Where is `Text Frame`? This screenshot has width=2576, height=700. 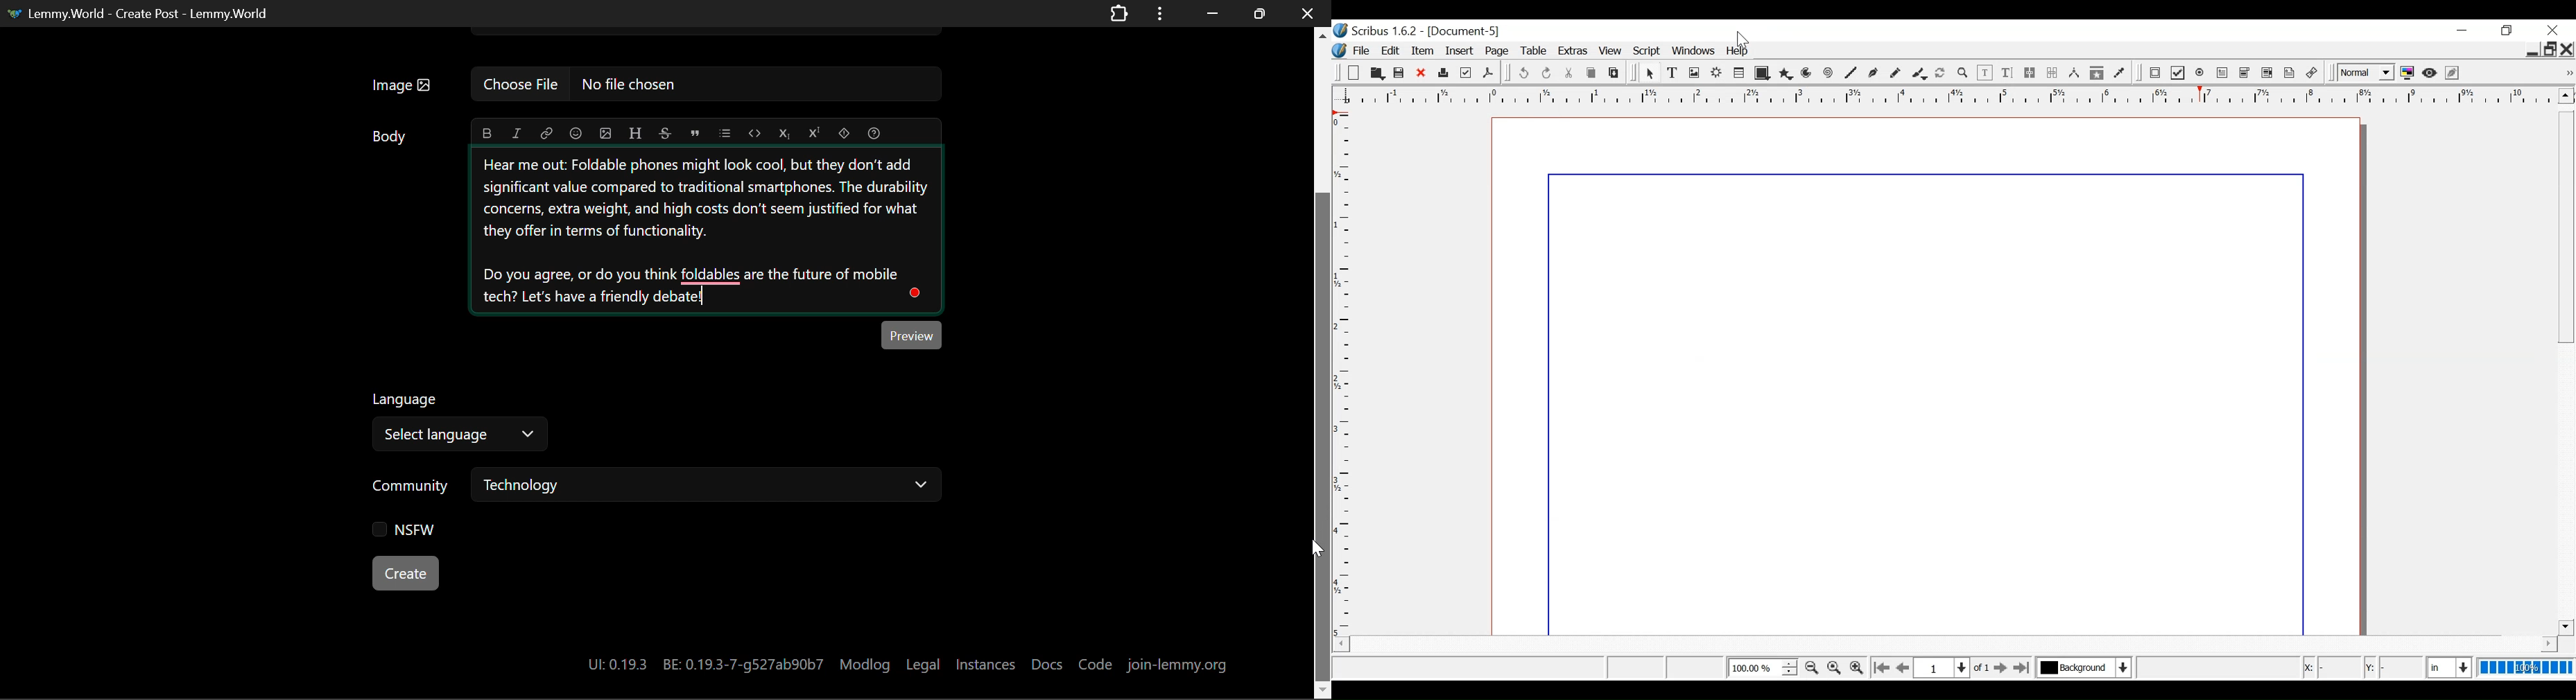
Text Frame is located at coordinates (1673, 73).